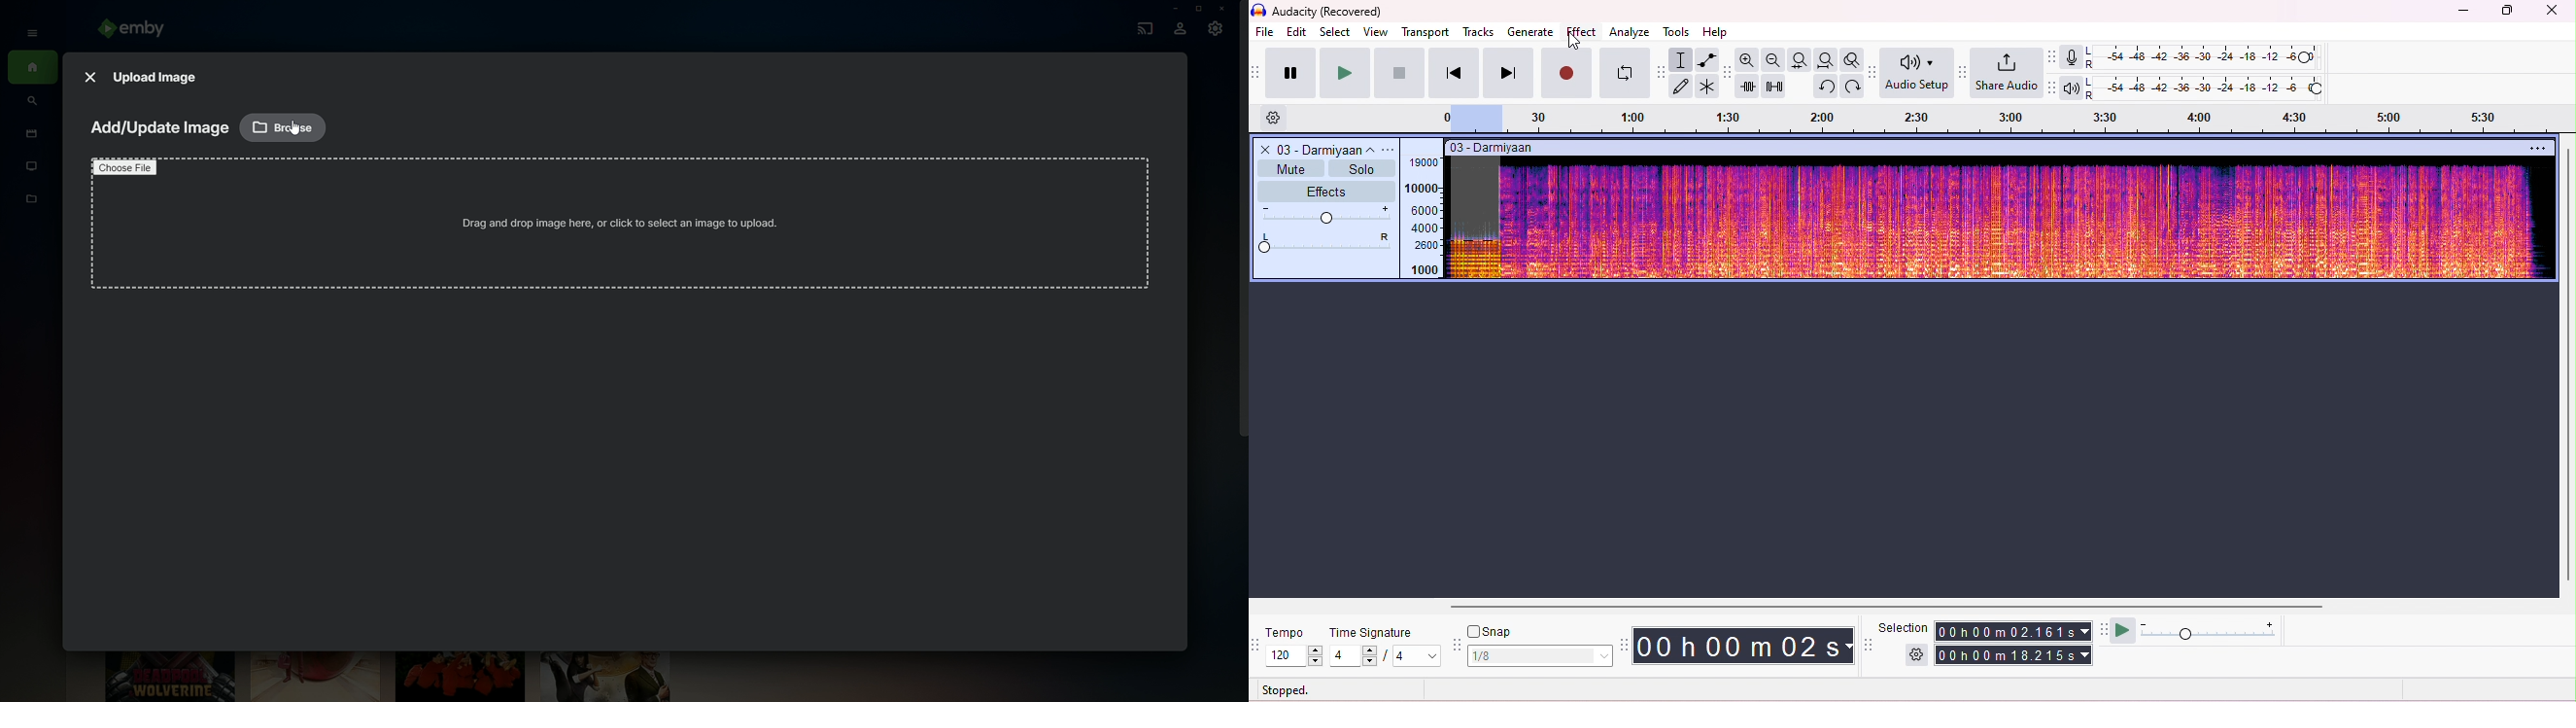 This screenshot has height=728, width=2576. What do you see at coordinates (1257, 647) in the screenshot?
I see `tempo tools` at bounding box center [1257, 647].